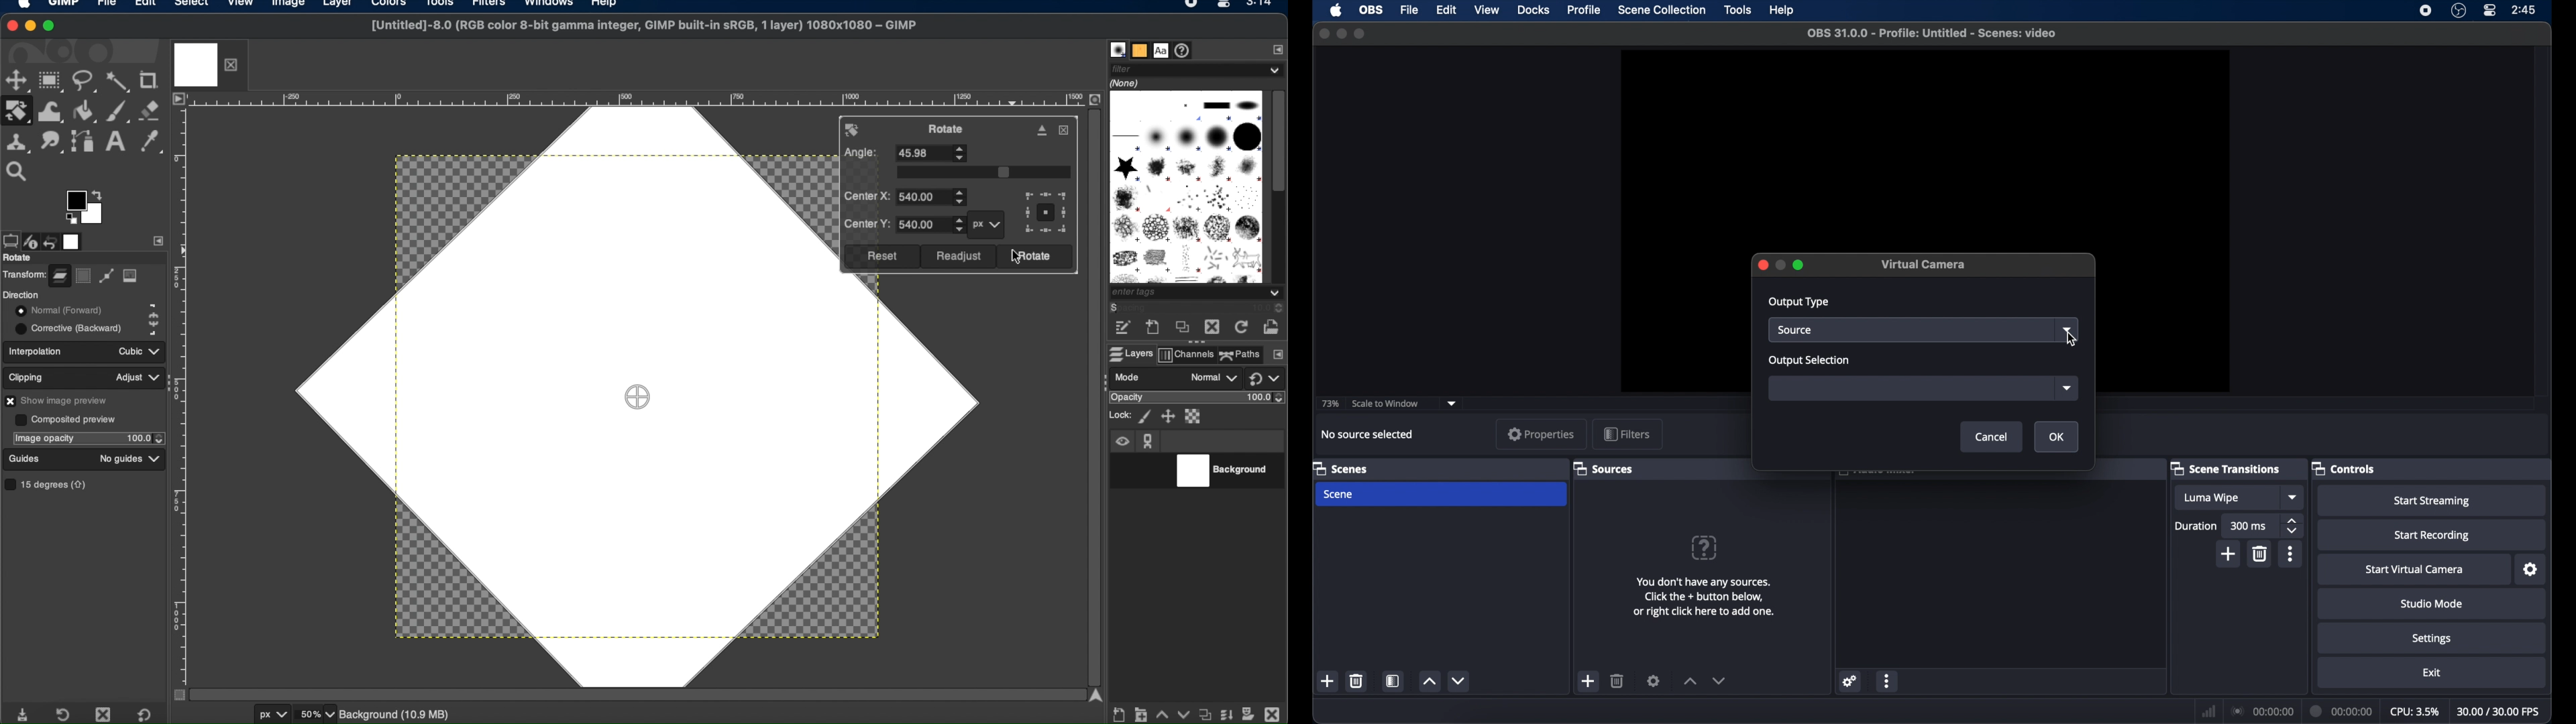 Image resolution: width=2576 pixels, height=728 pixels. What do you see at coordinates (1689, 680) in the screenshot?
I see `increment` at bounding box center [1689, 680].